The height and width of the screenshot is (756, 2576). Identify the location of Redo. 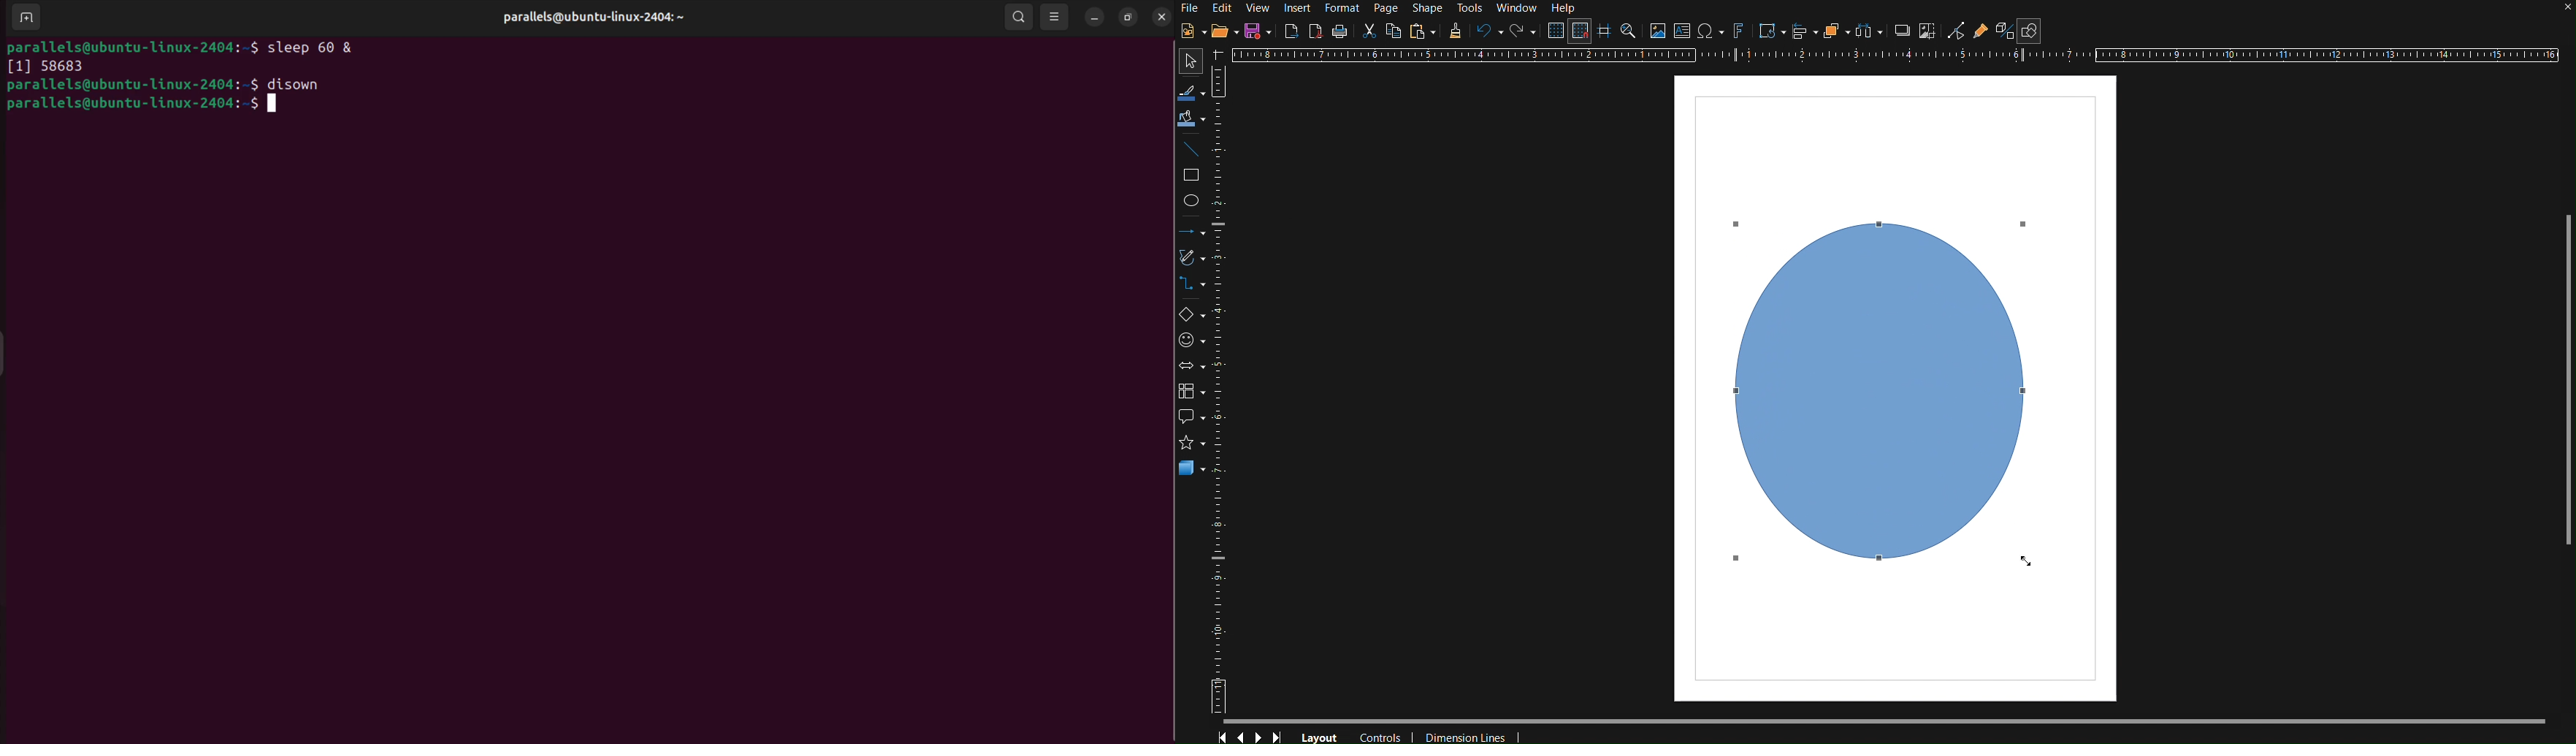
(1524, 33).